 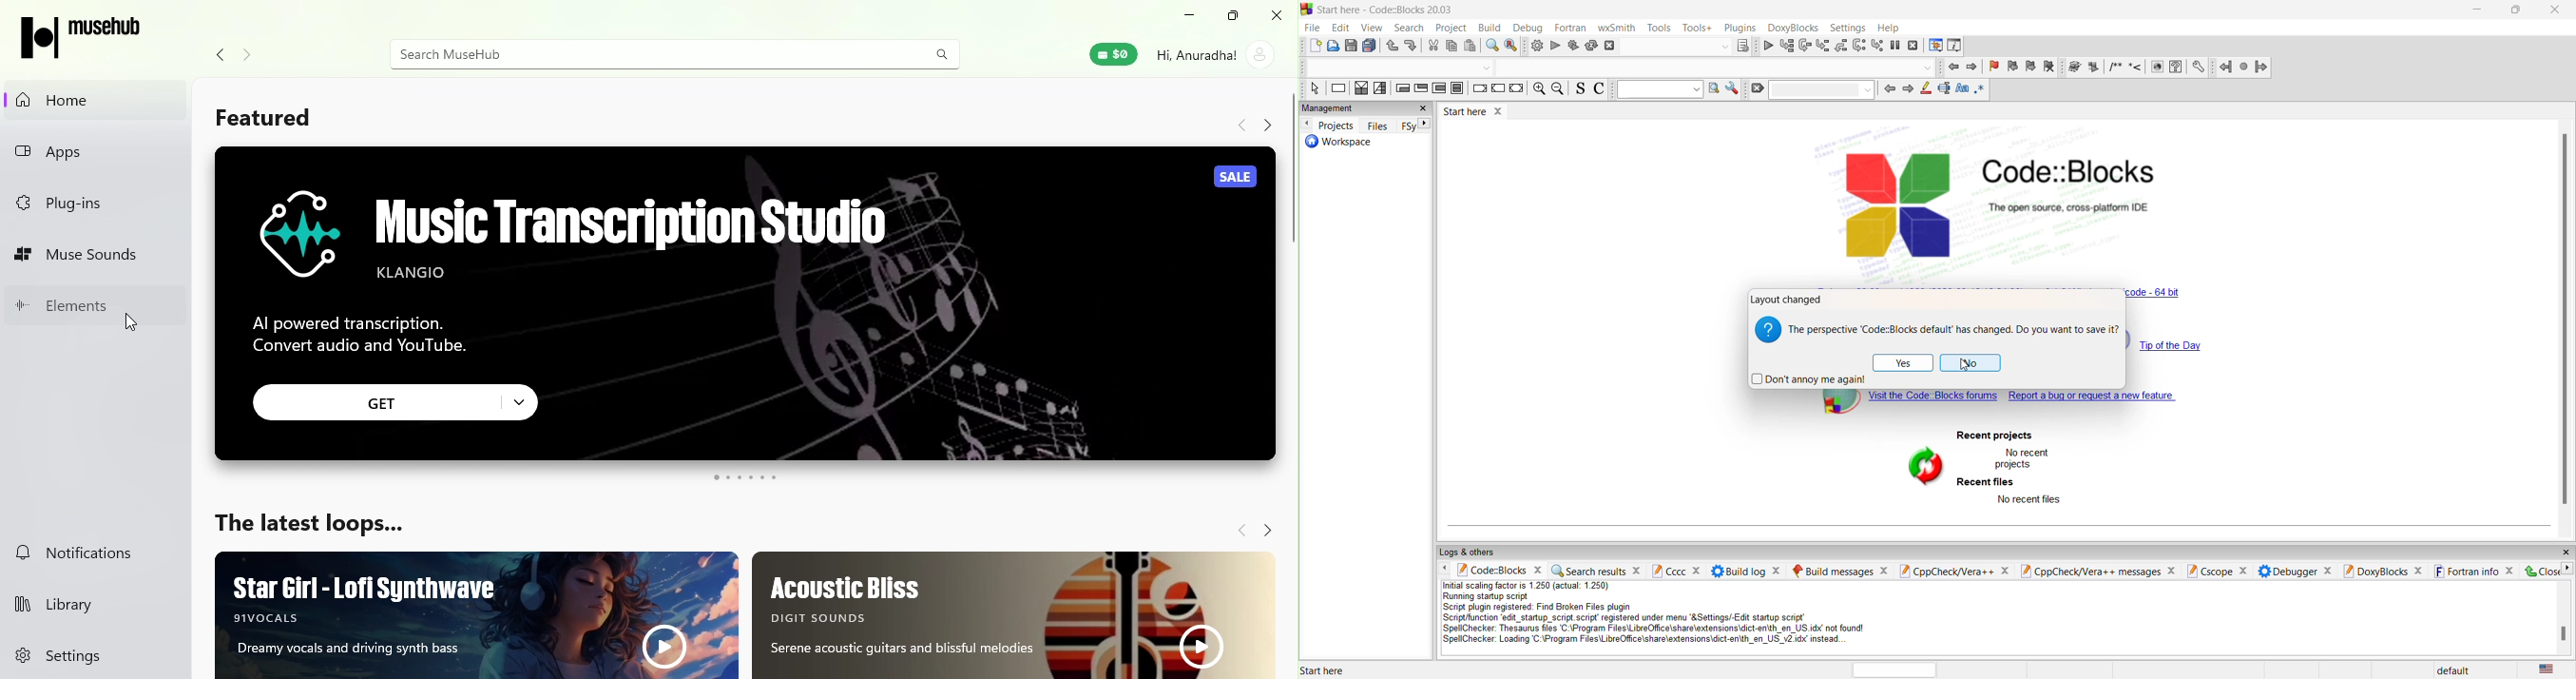 I want to click on settings, so click(x=1846, y=28).